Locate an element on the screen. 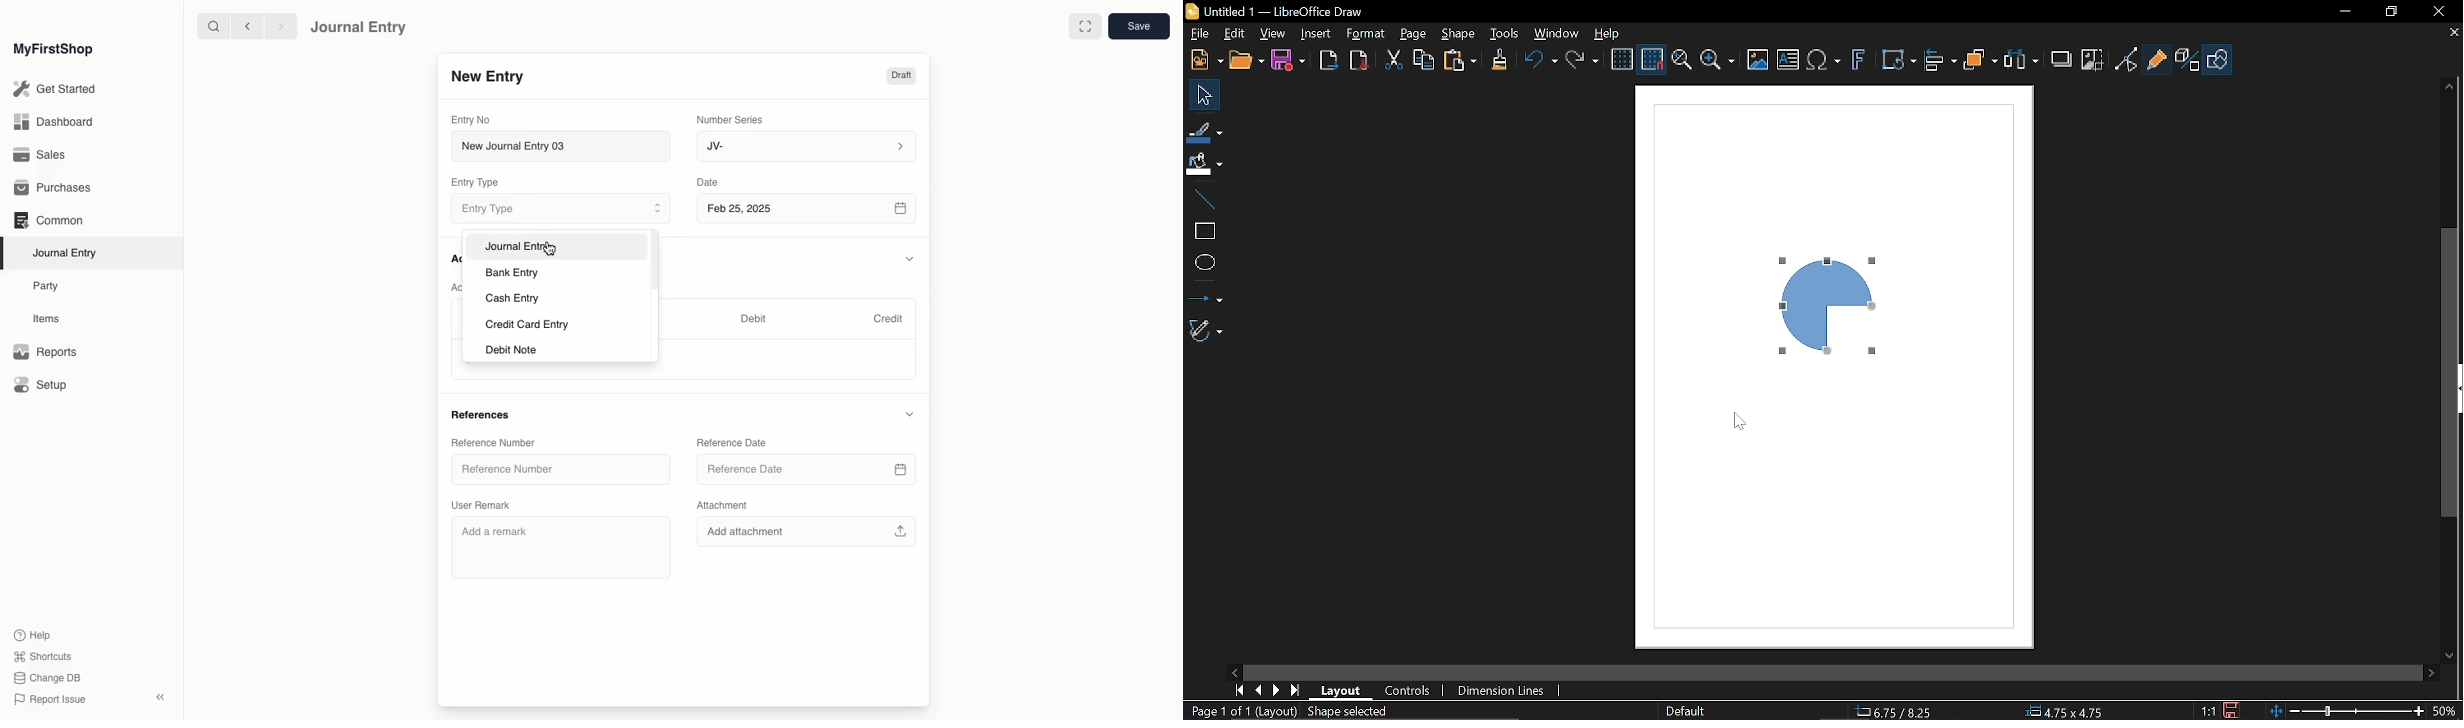  Report Issue is located at coordinates (48, 699).